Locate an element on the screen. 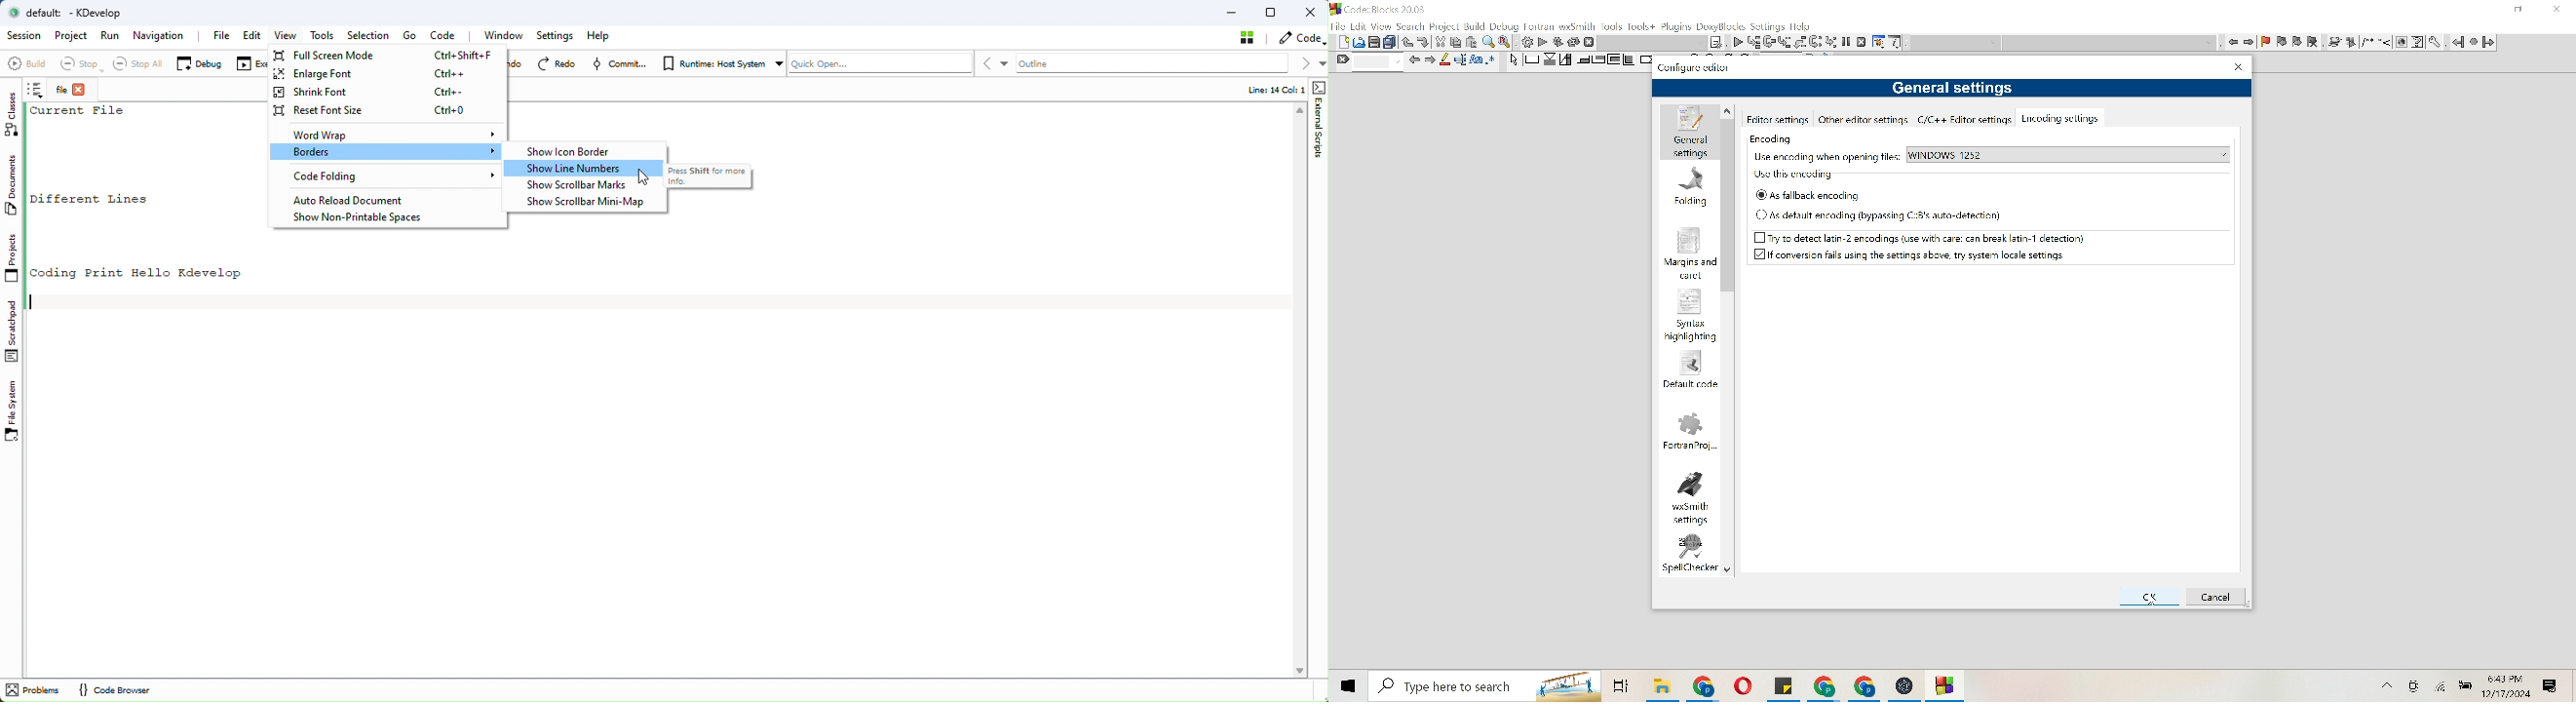 The height and width of the screenshot is (728, 2576). Close is located at coordinates (2239, 67).